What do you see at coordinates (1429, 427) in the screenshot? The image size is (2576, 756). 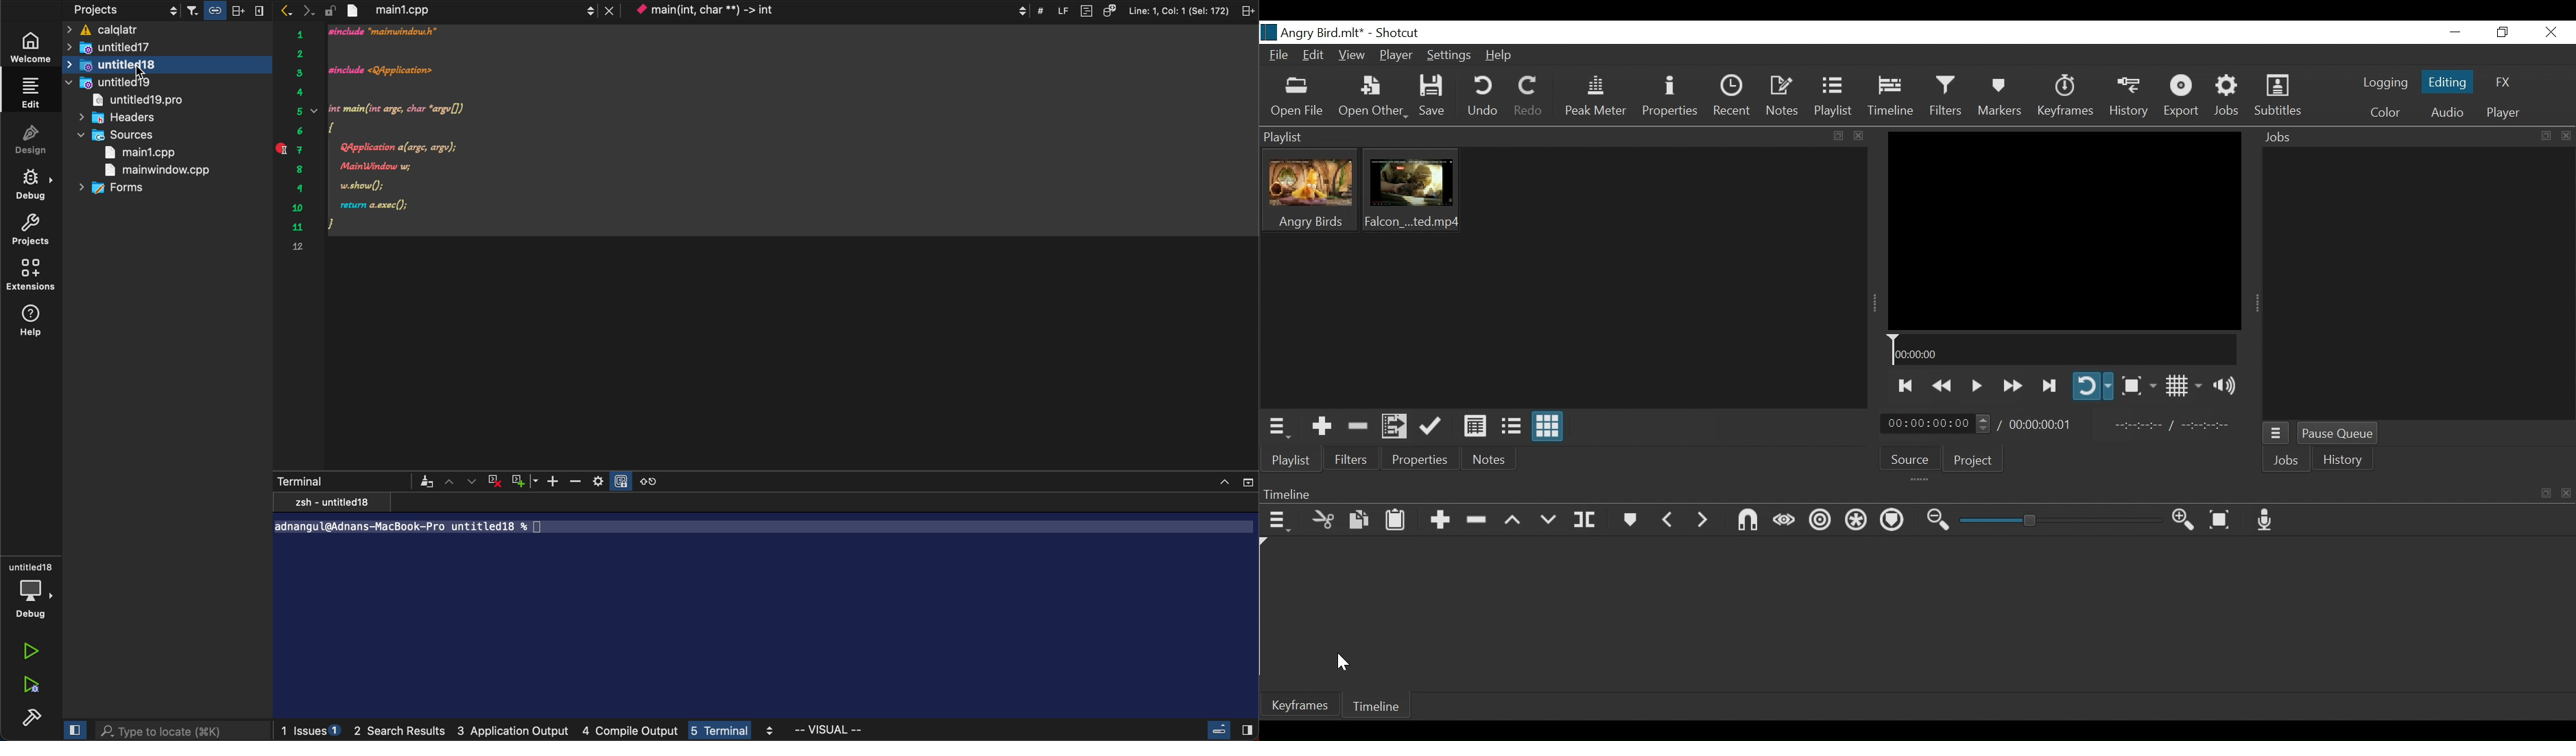 I see `Update` at bounding box center [1429, 427].